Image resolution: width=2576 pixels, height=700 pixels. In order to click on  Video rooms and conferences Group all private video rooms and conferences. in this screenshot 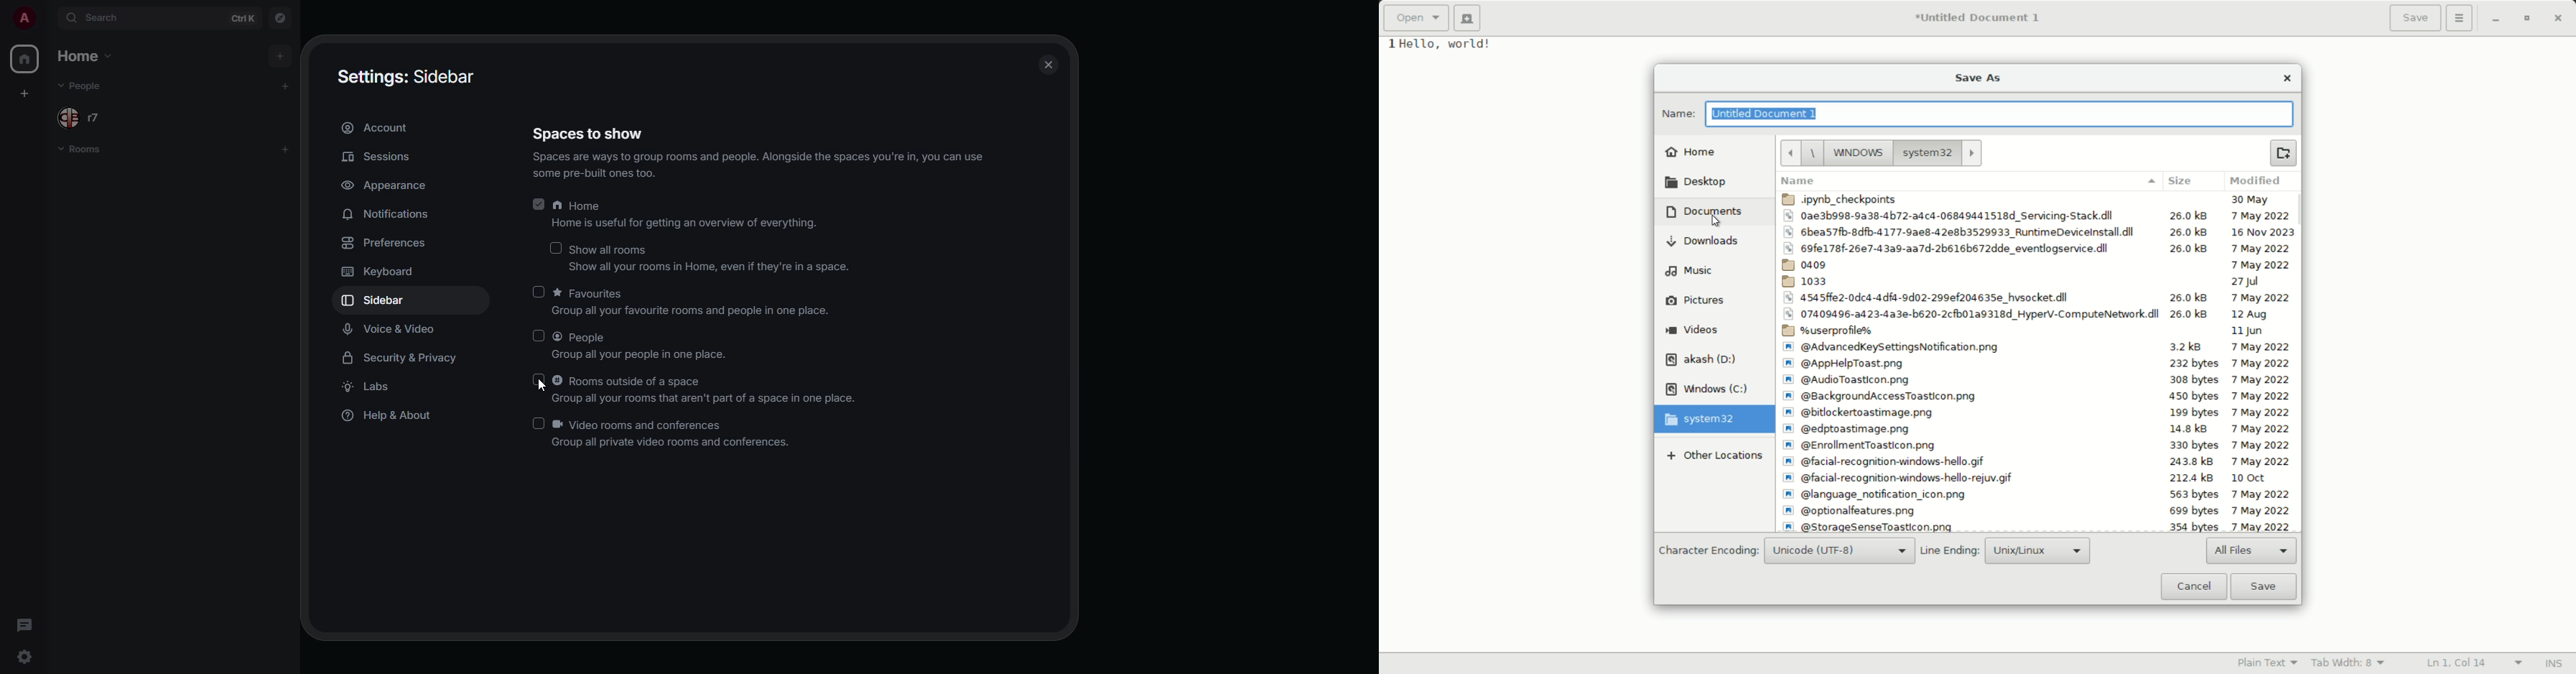, I will do `click(676, 433)`.